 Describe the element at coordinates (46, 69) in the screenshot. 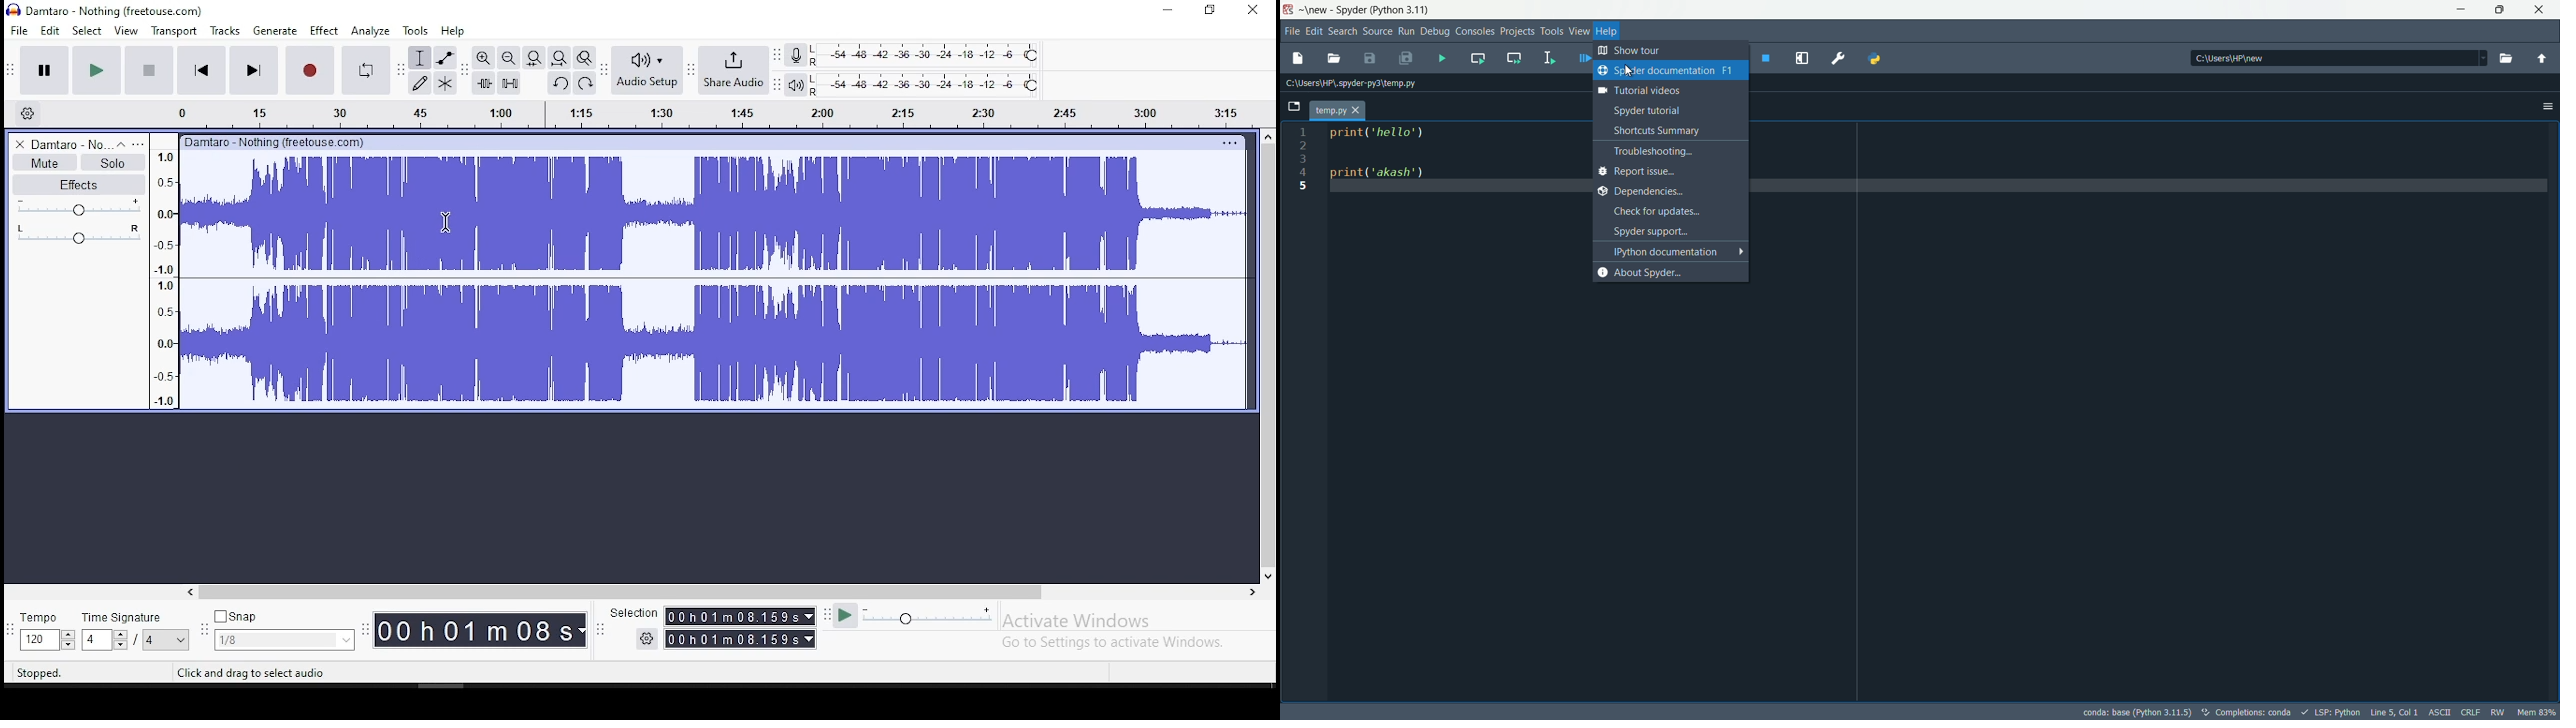

I see `pause` at that location.